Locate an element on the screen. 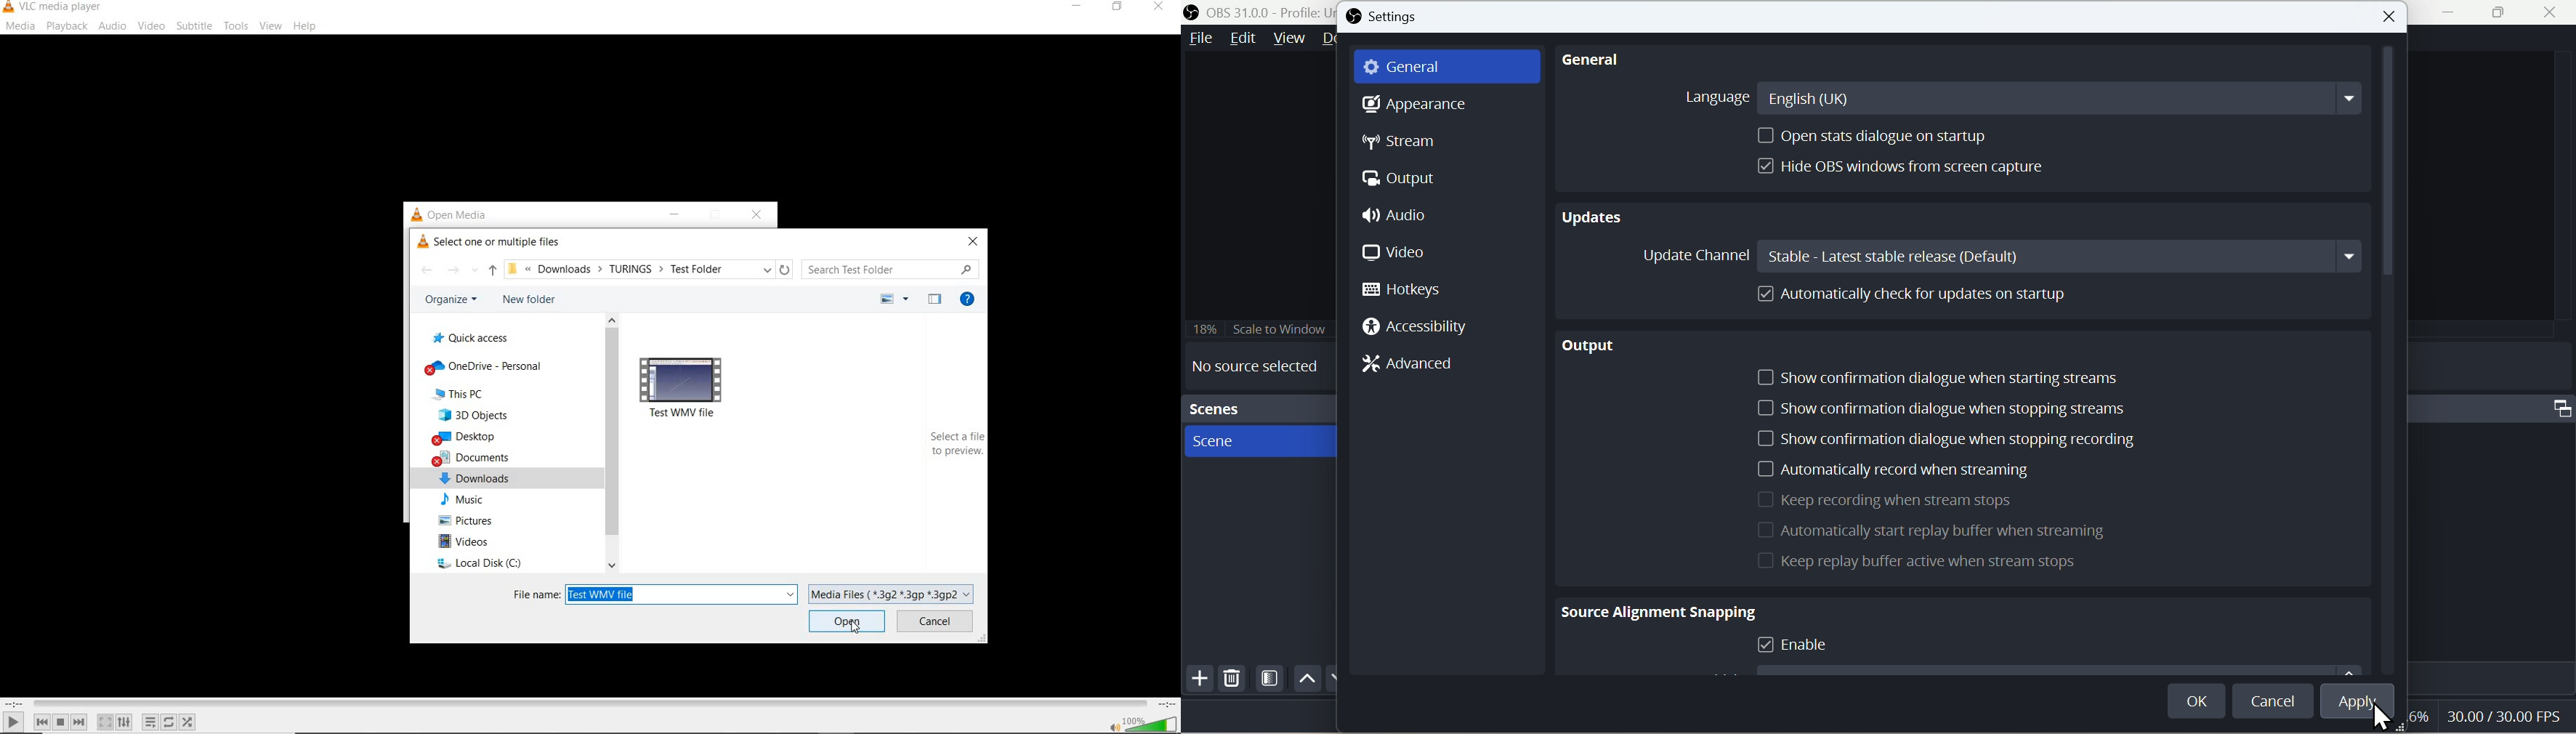 This screenshot has height=756, width=2576. Hide OBS windows is located at coordinates (1905, 166).